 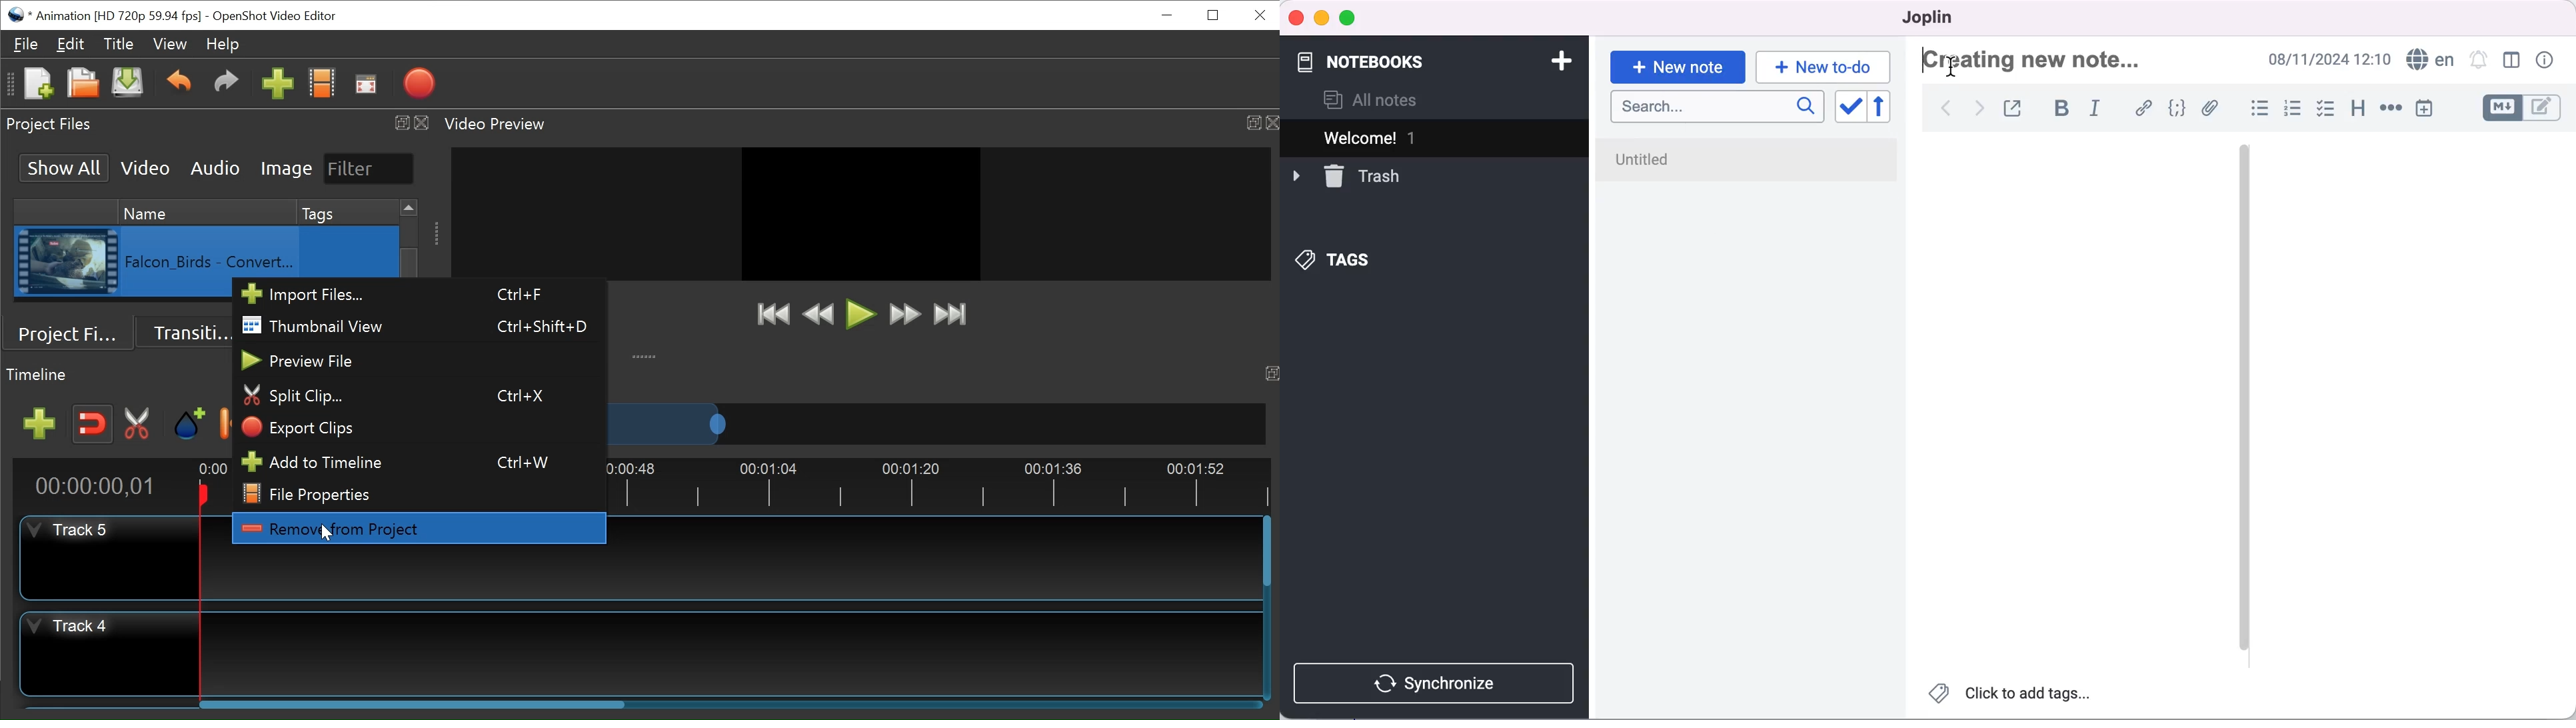 I want to click on trash, so click(x=1363, y=176).